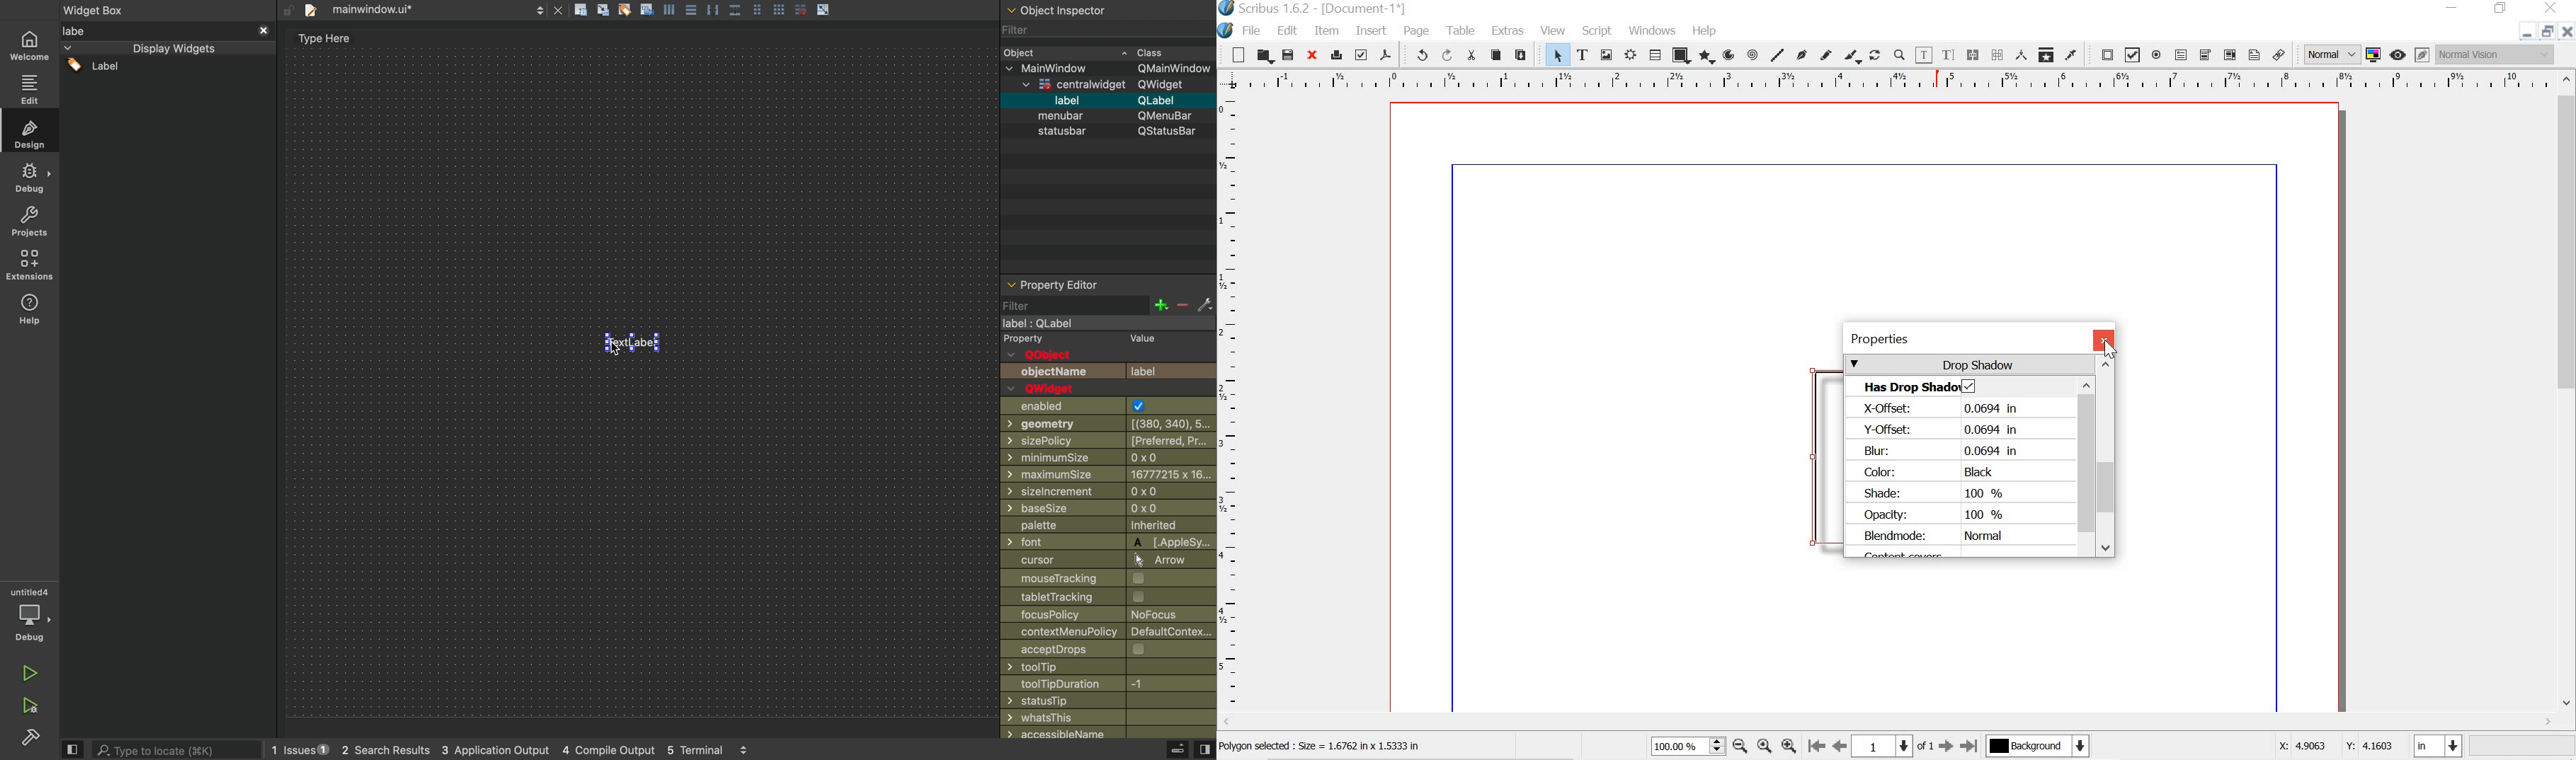 Image resolution: width=2576 pixels, height=784 pixels. I want to click on zoom in and out, so click(1718, 746).